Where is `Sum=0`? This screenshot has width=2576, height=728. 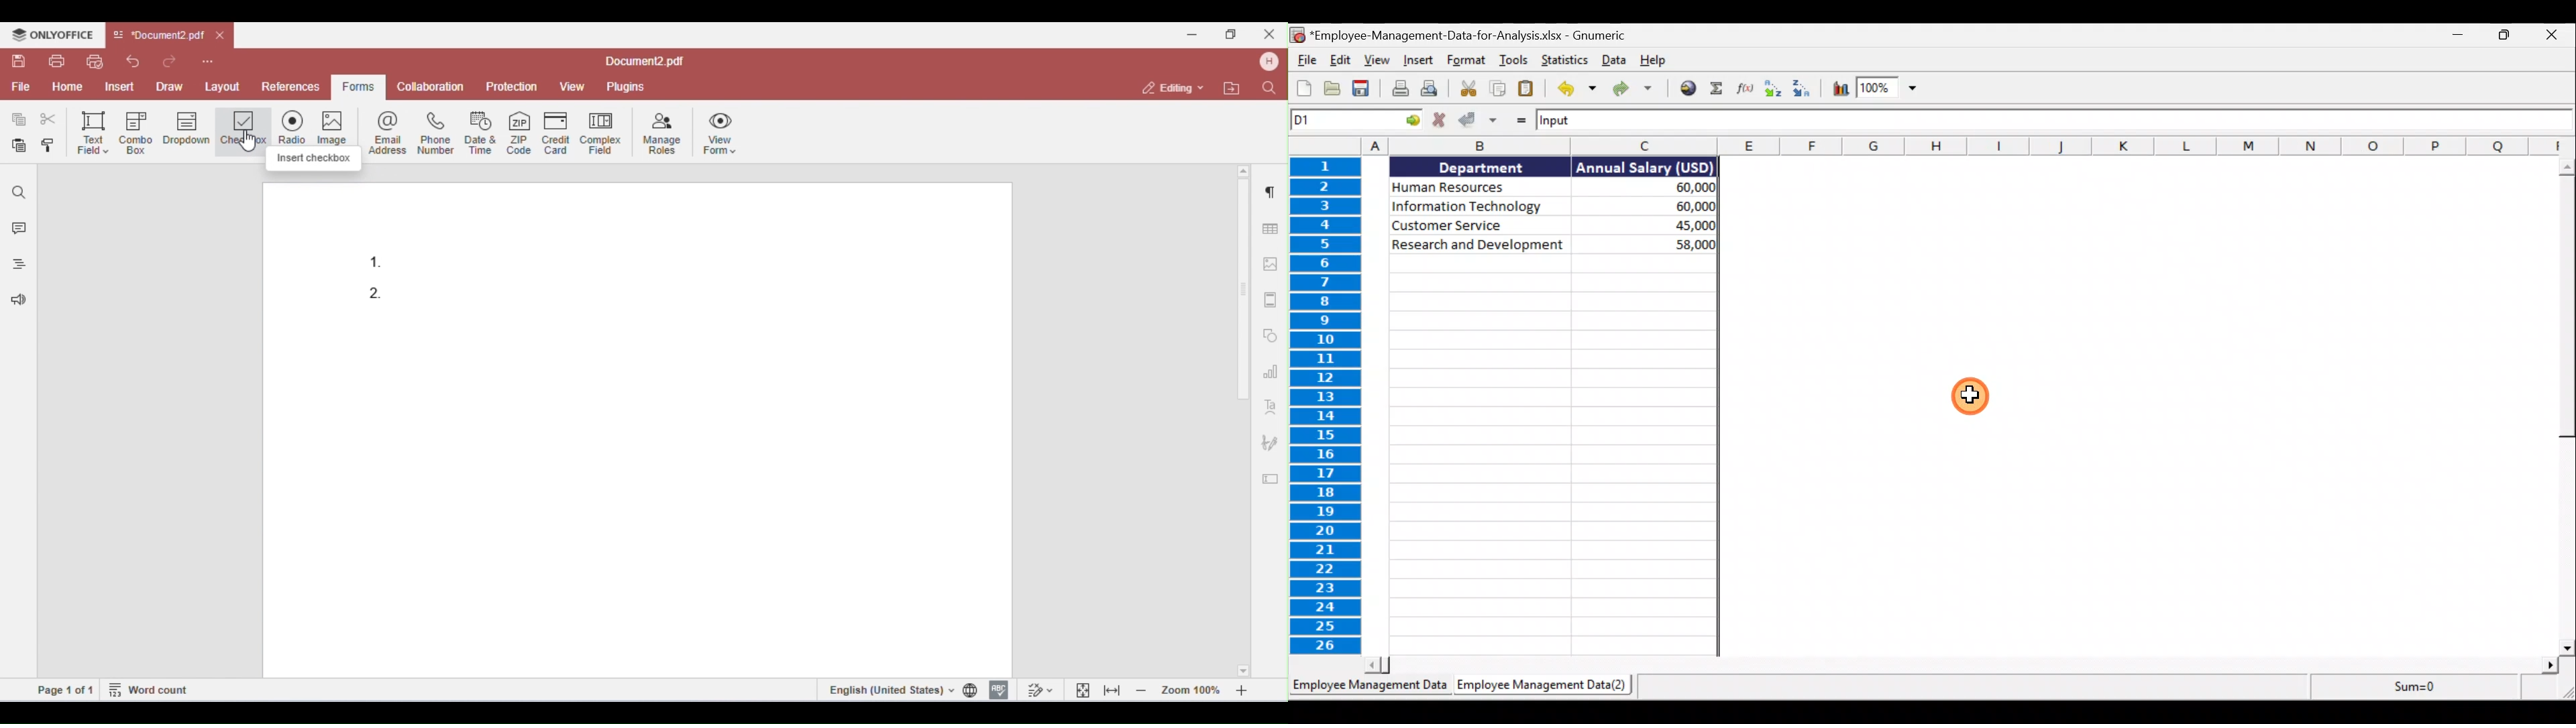
Sum=0 is located at coordinates (2443, 689).